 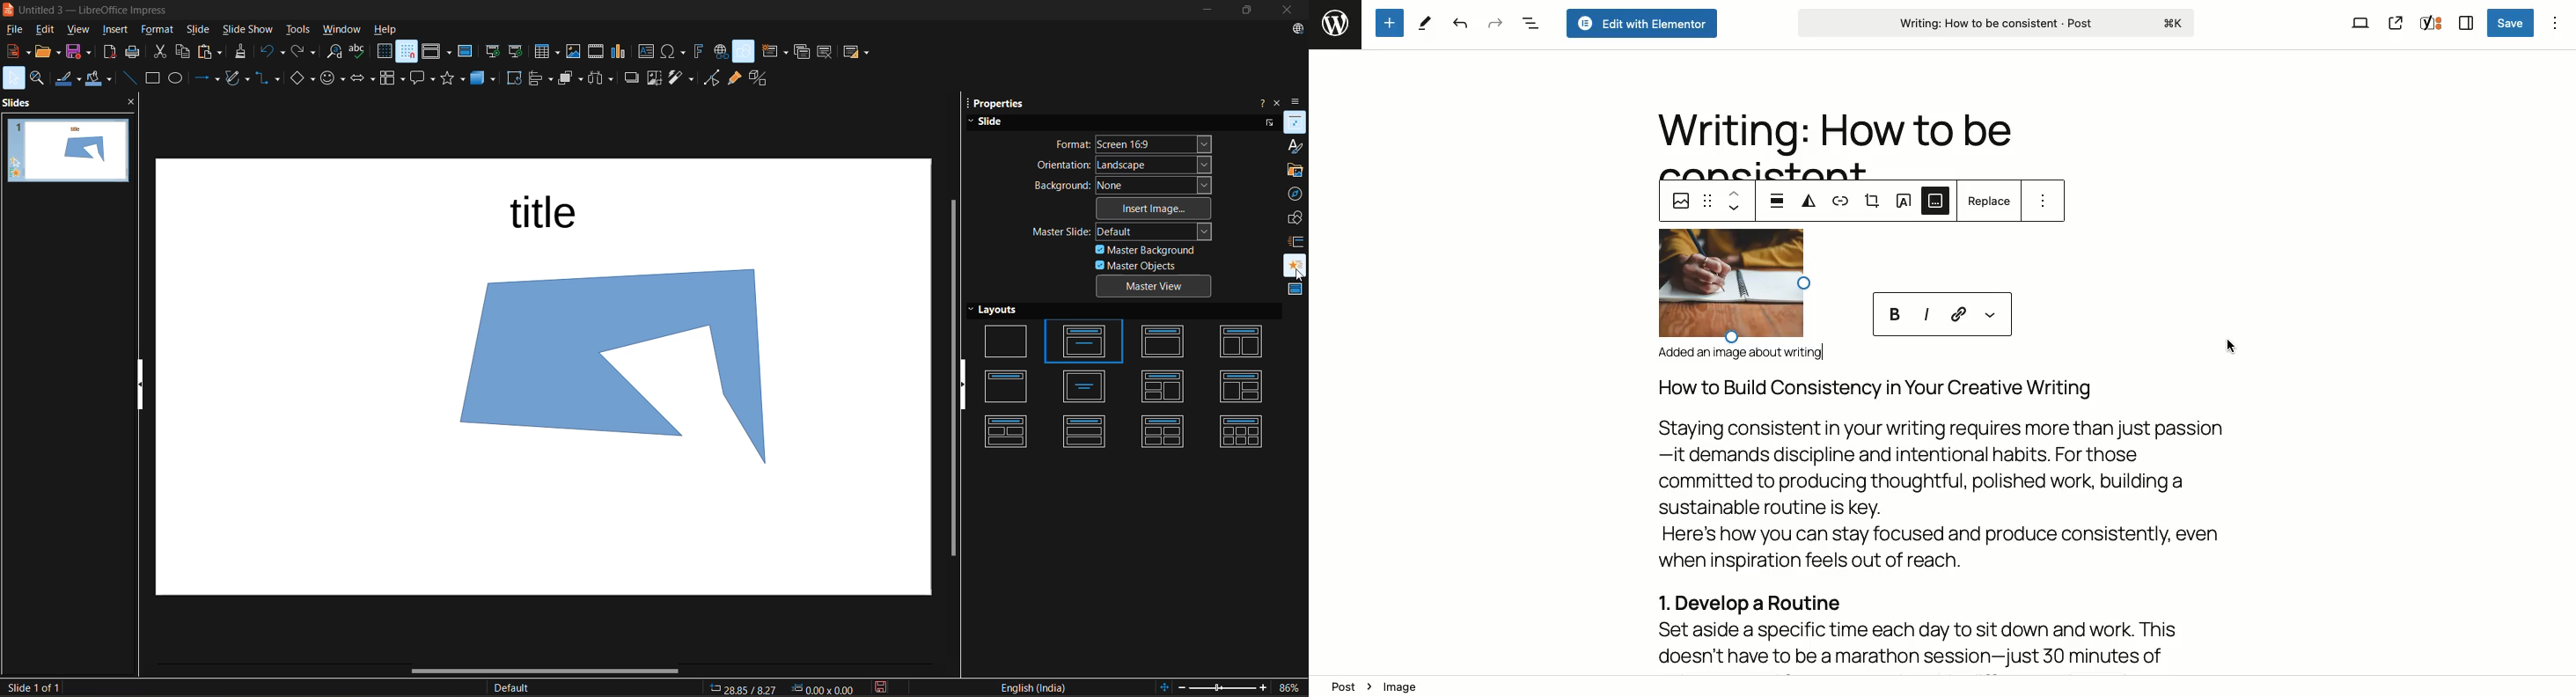 I want to click on 3d objects, so click(x=486, y=79).